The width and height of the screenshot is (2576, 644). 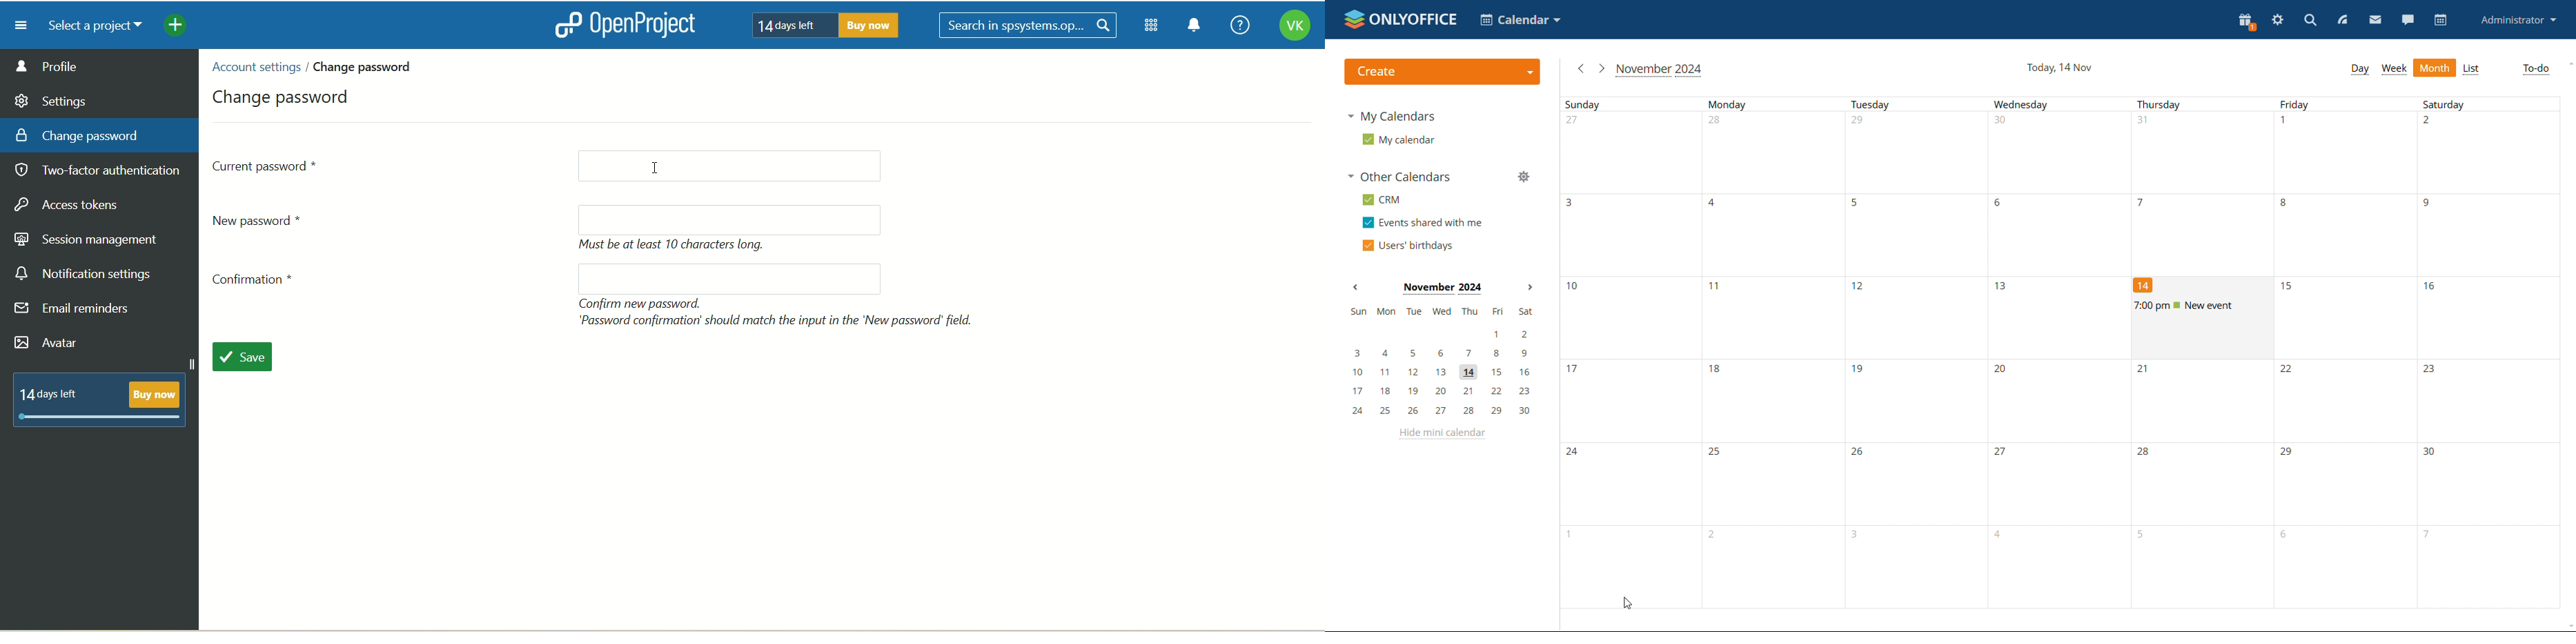 What do you see at coordinates (52, 99) in the screenshot?
I see `settings` at bounding box center [52, 99].